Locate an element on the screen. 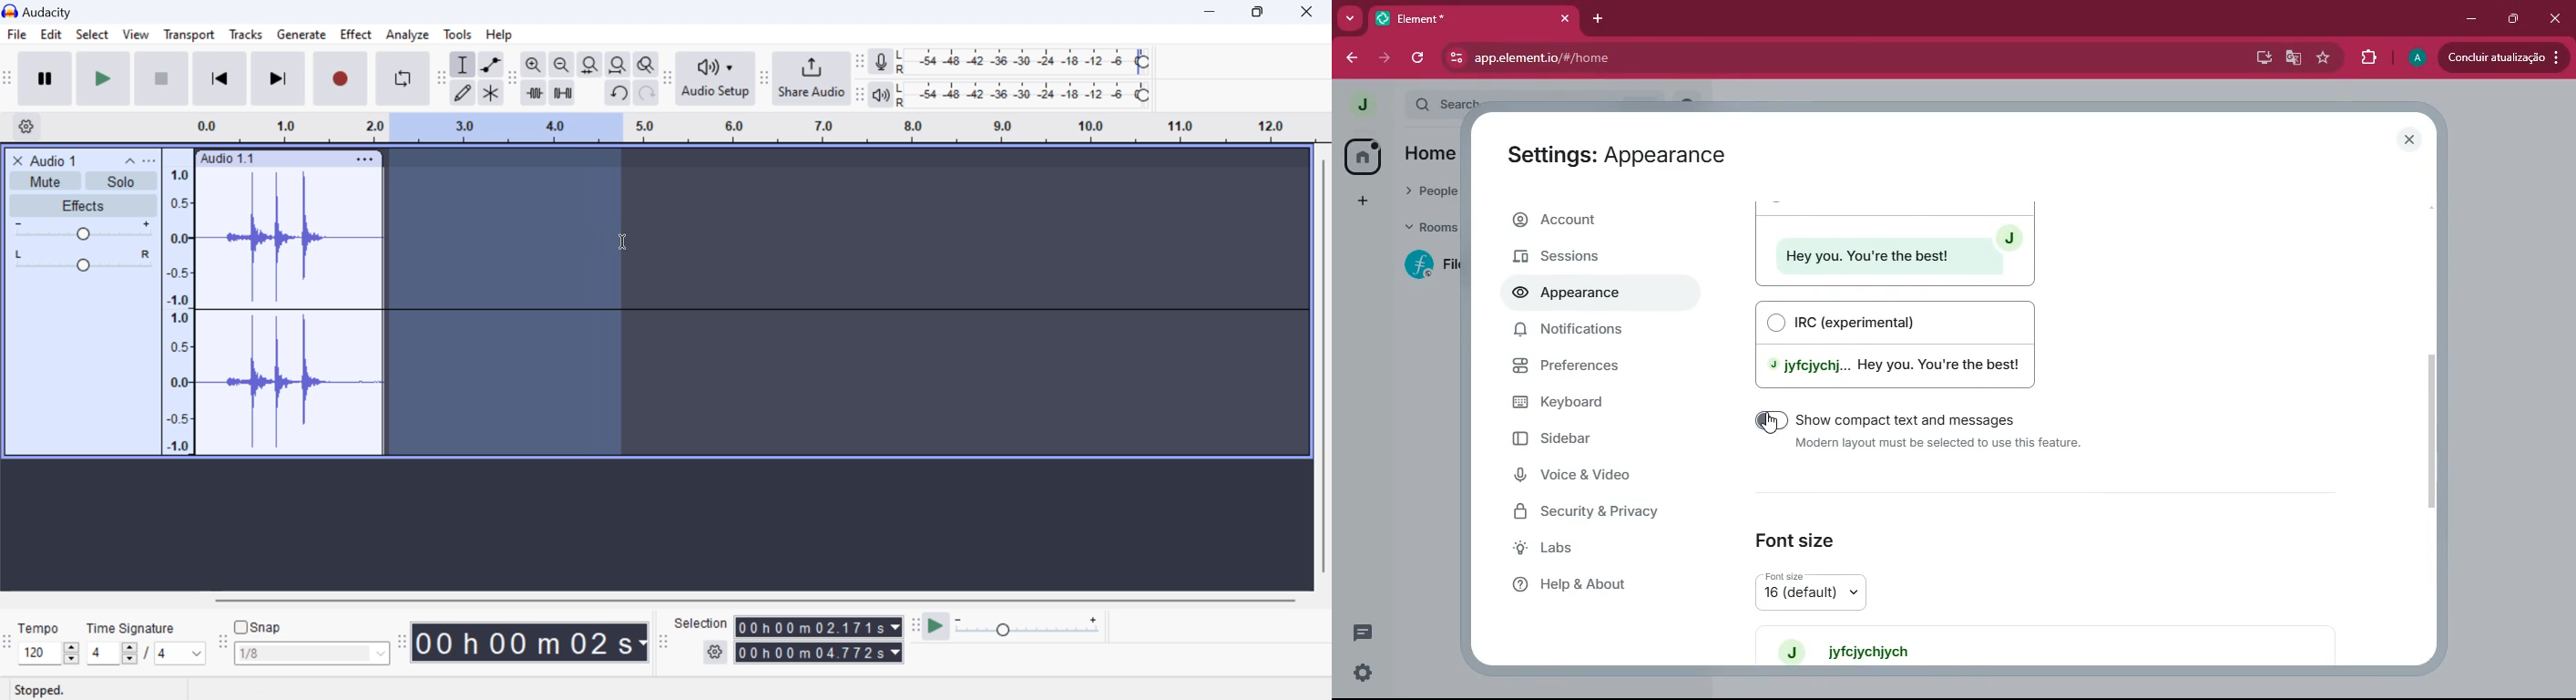 The image size is (2576, 700). Audio Clip is located at coordinates (288, 312).